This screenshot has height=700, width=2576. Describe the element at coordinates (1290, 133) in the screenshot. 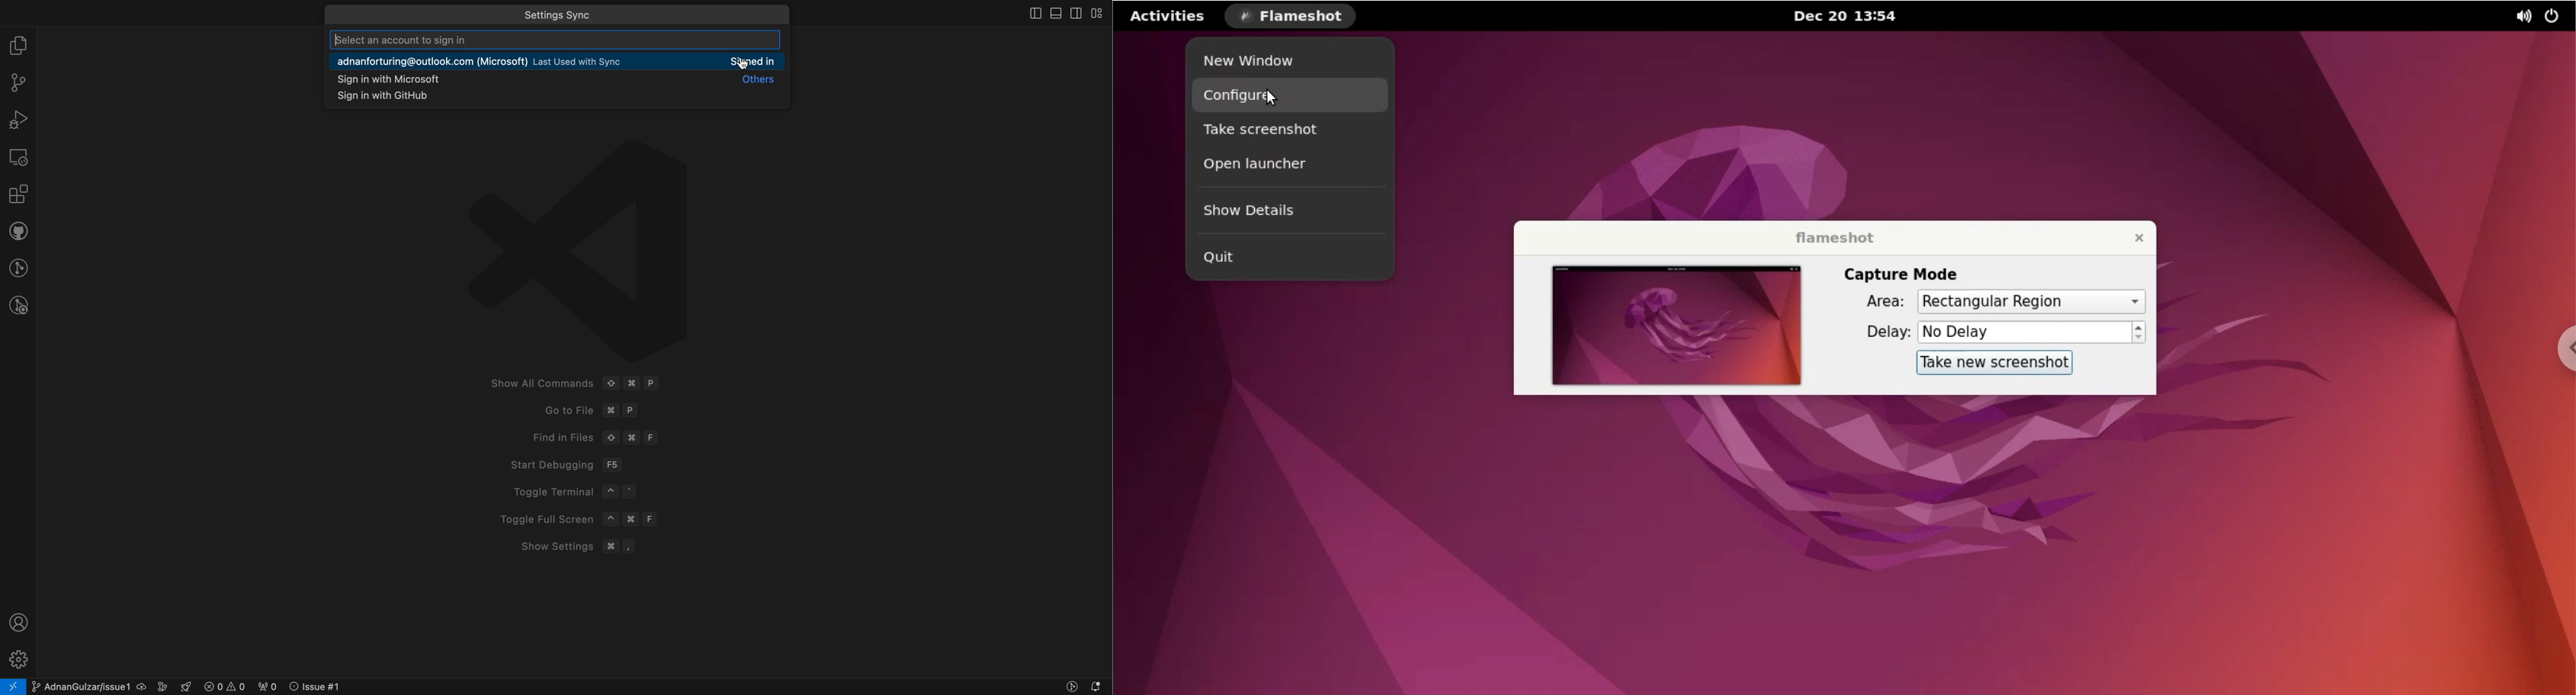

I see `take screenshot` at that location.